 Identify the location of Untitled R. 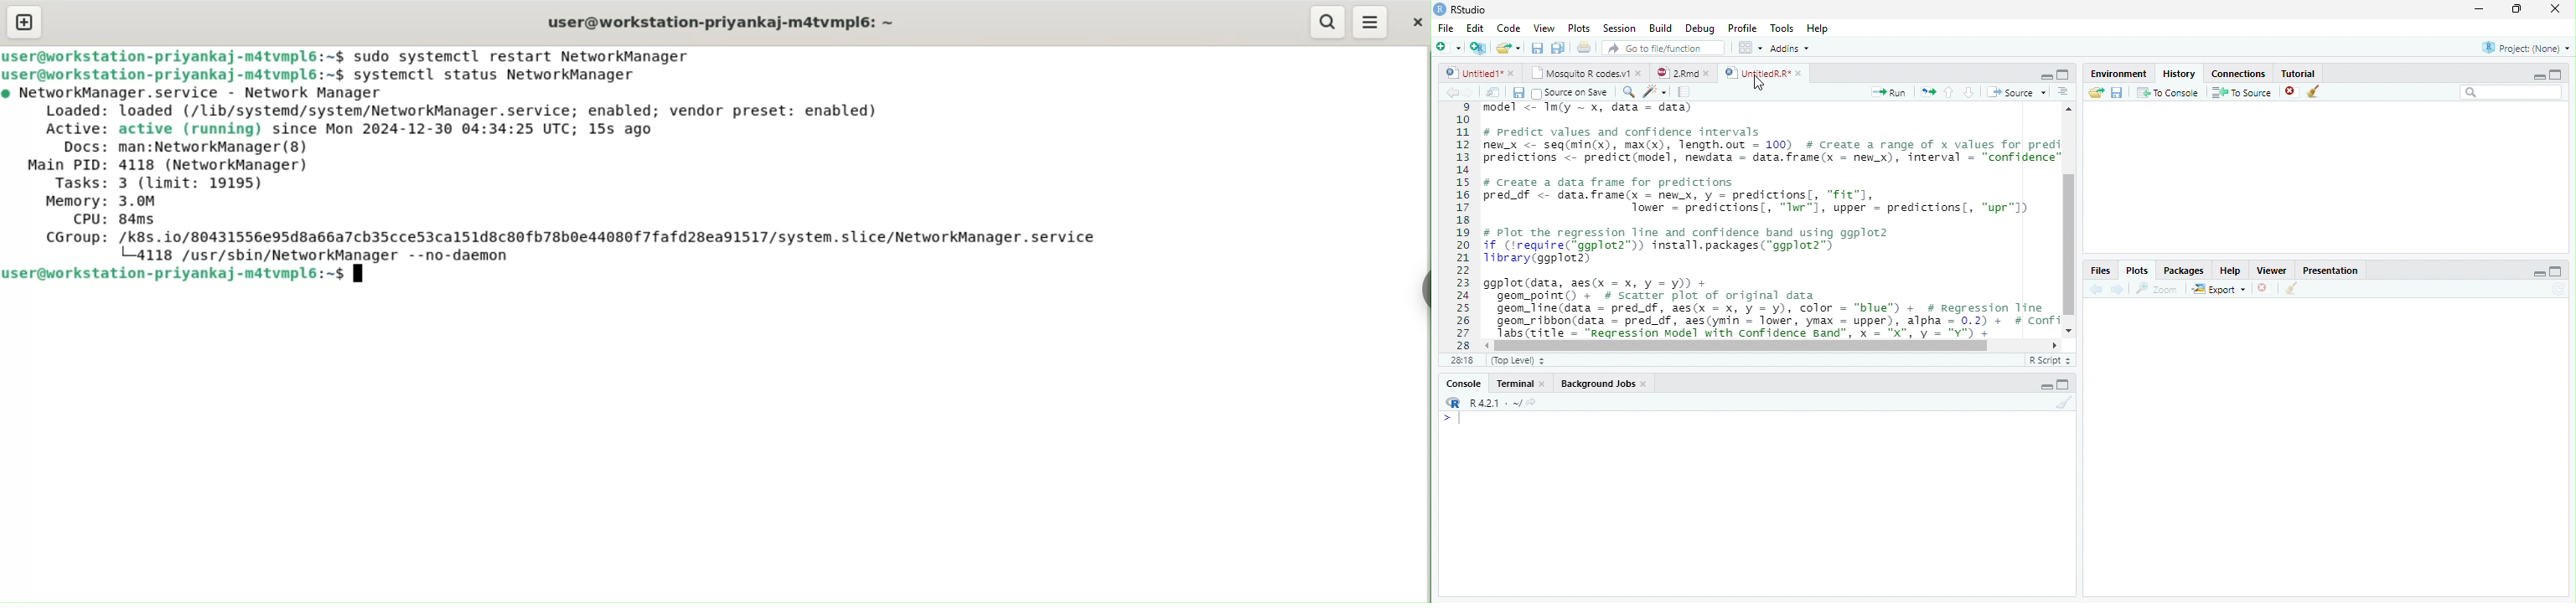
(1761, 72).